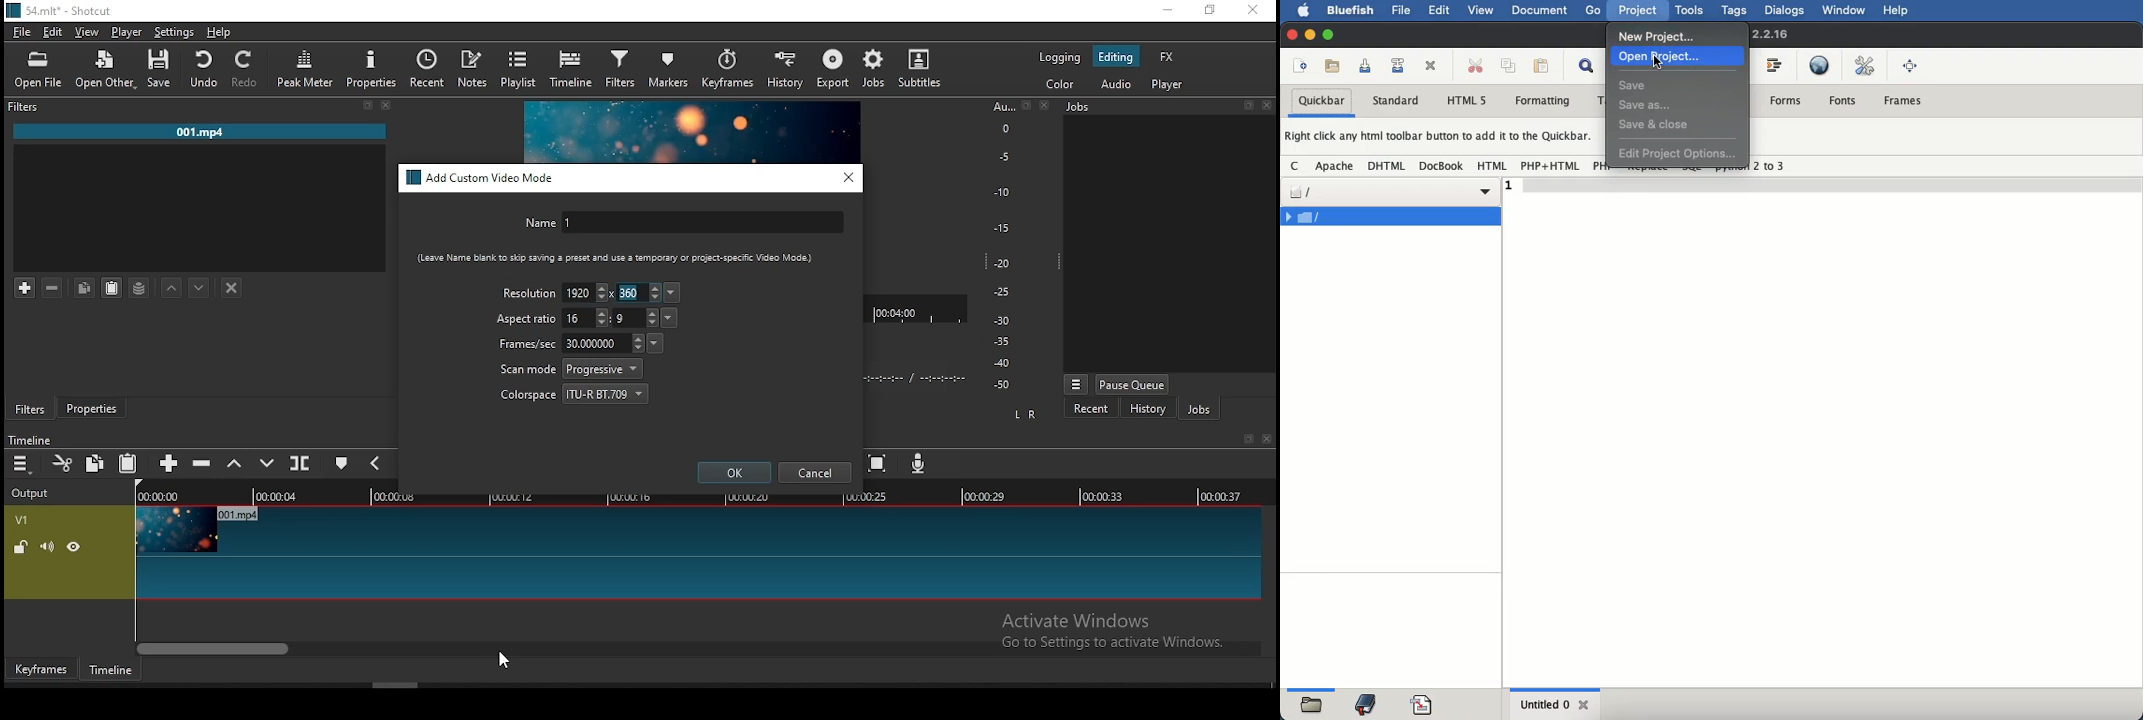 This screenshot has height=728, width=2156. I want to click on resolution, so click(527, 292).